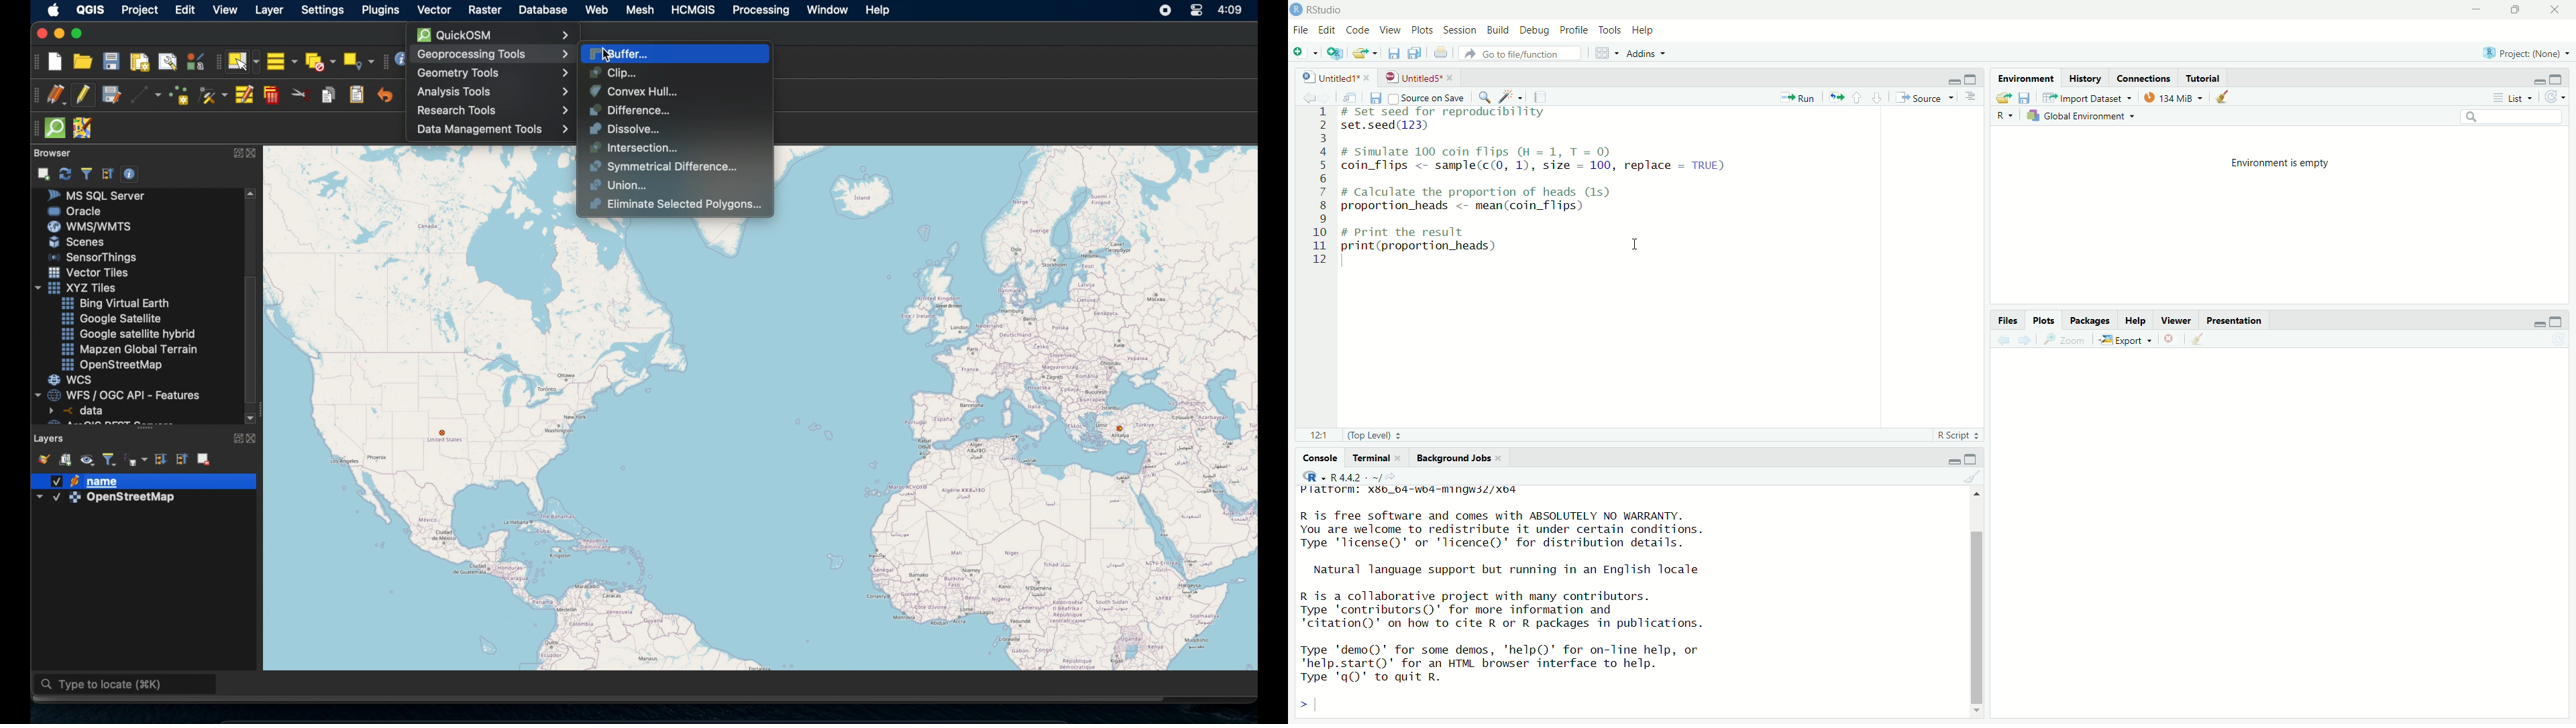  What do you see at coordinates (1541, 166) in the screenshot?
I see `coin_tiips <- sample(c(O, 1), size = 100, replace = TRUE)` at bounding box center [1541, 166].